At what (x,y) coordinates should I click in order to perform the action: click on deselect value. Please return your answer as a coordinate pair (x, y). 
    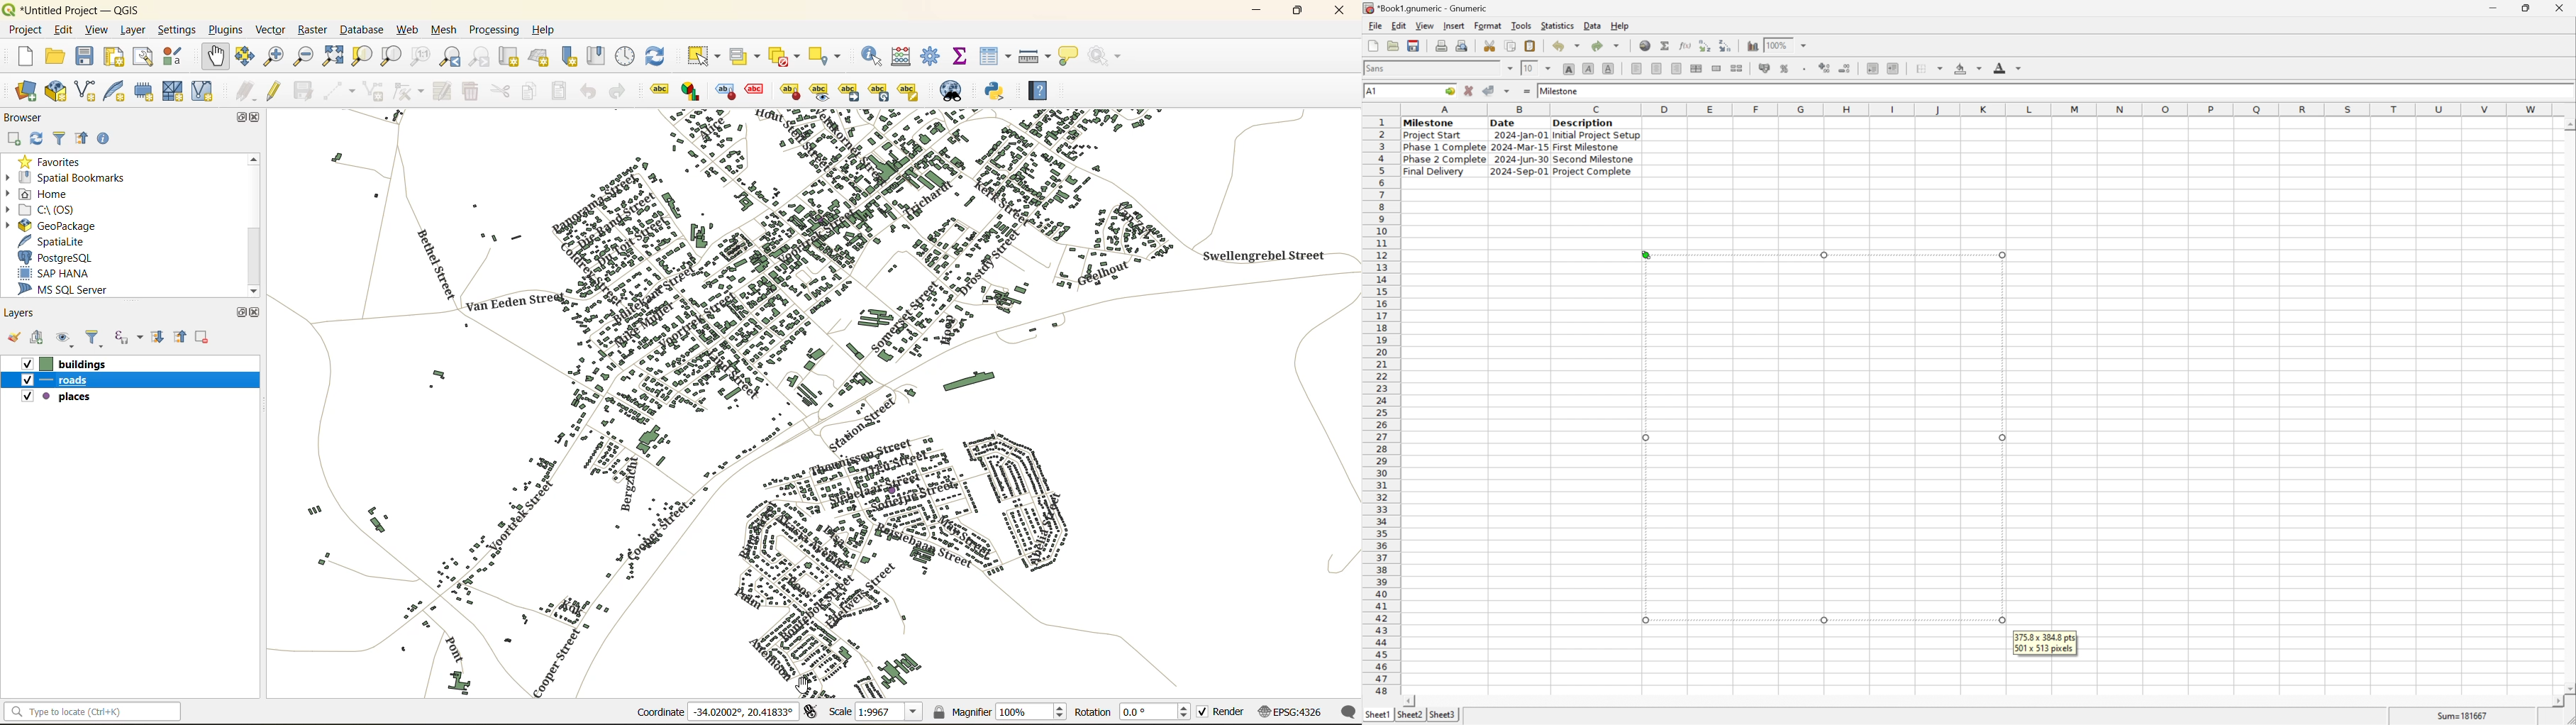
    Looking at the image, I should click on (790, 57).